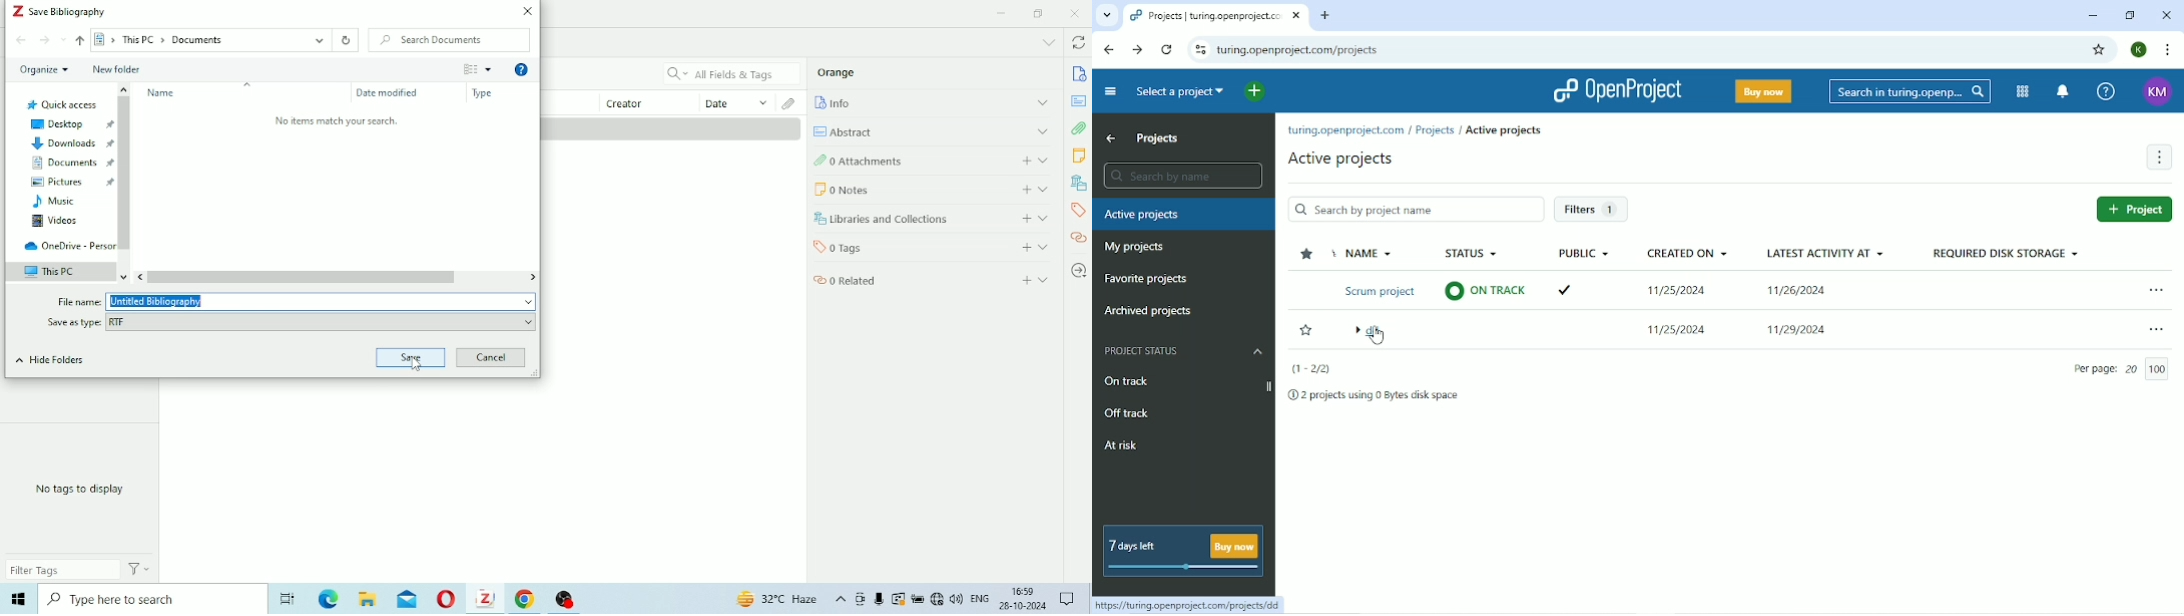 This screenshot has height=616, width=2184. Describe the element at coordinates (932, 102) in the screenshot. I see `Info` at that location.